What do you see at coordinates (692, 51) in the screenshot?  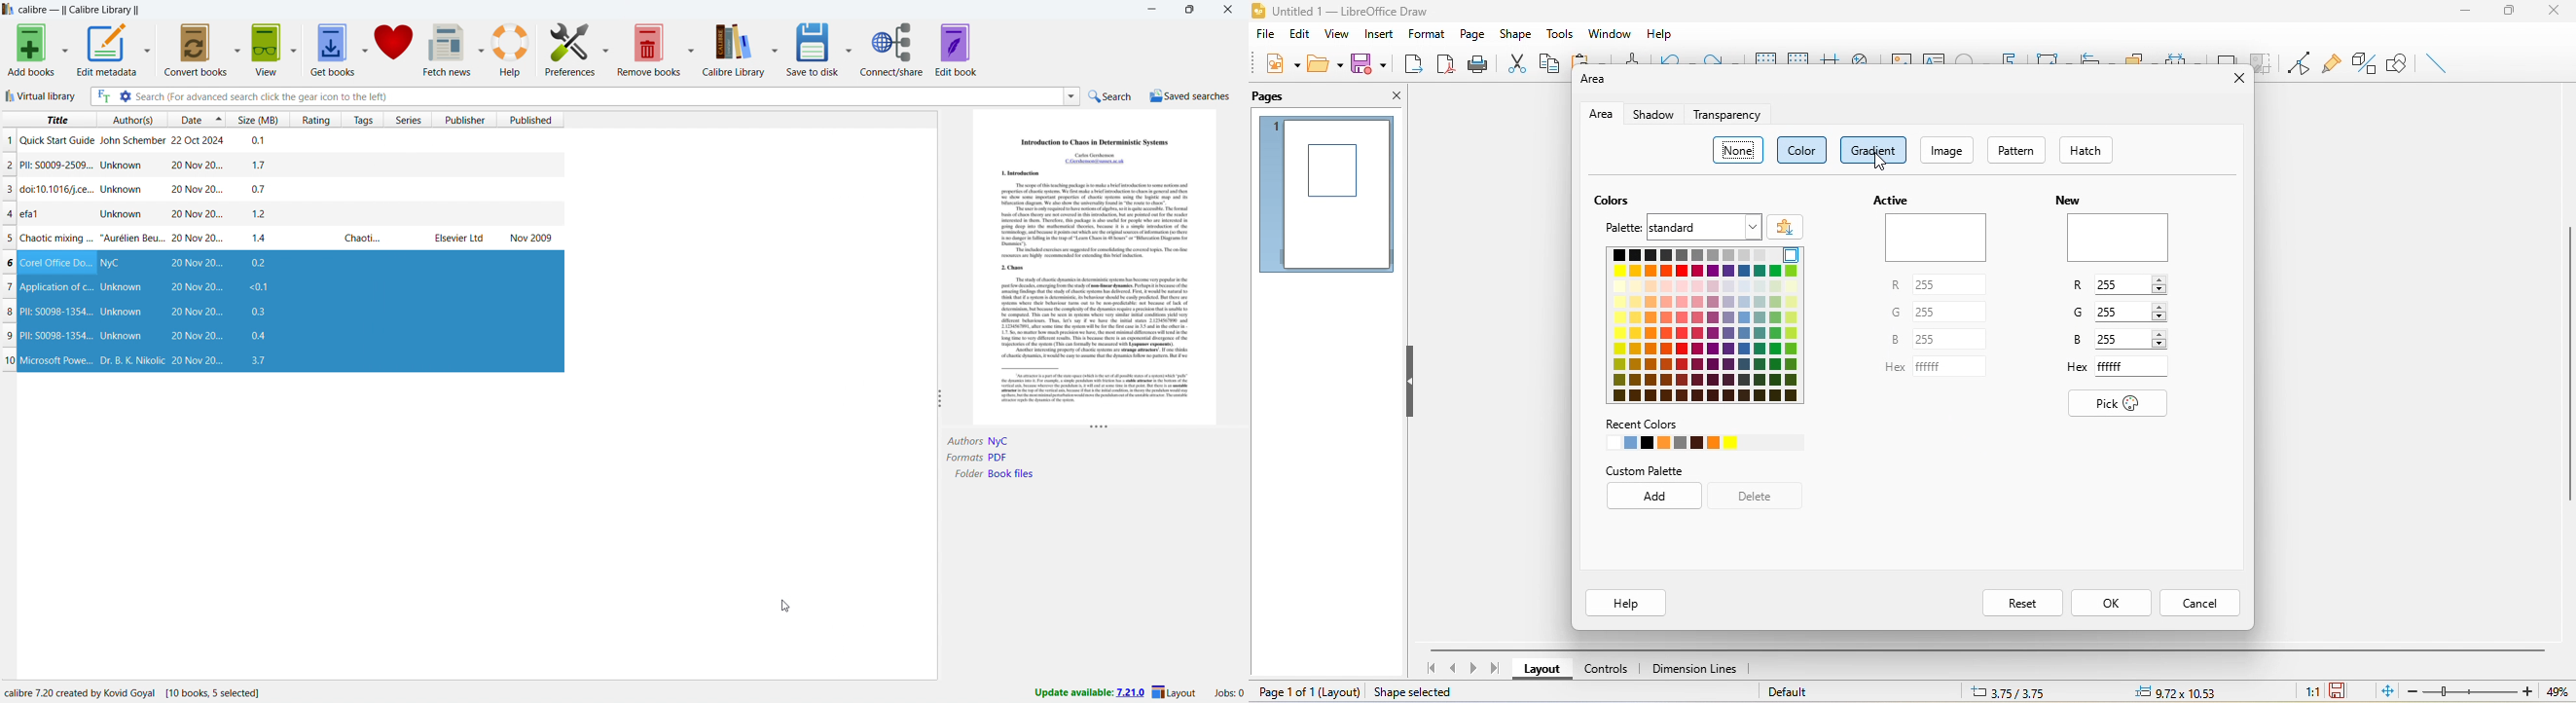 I see `remove books options` at bounding box center [692, 51].